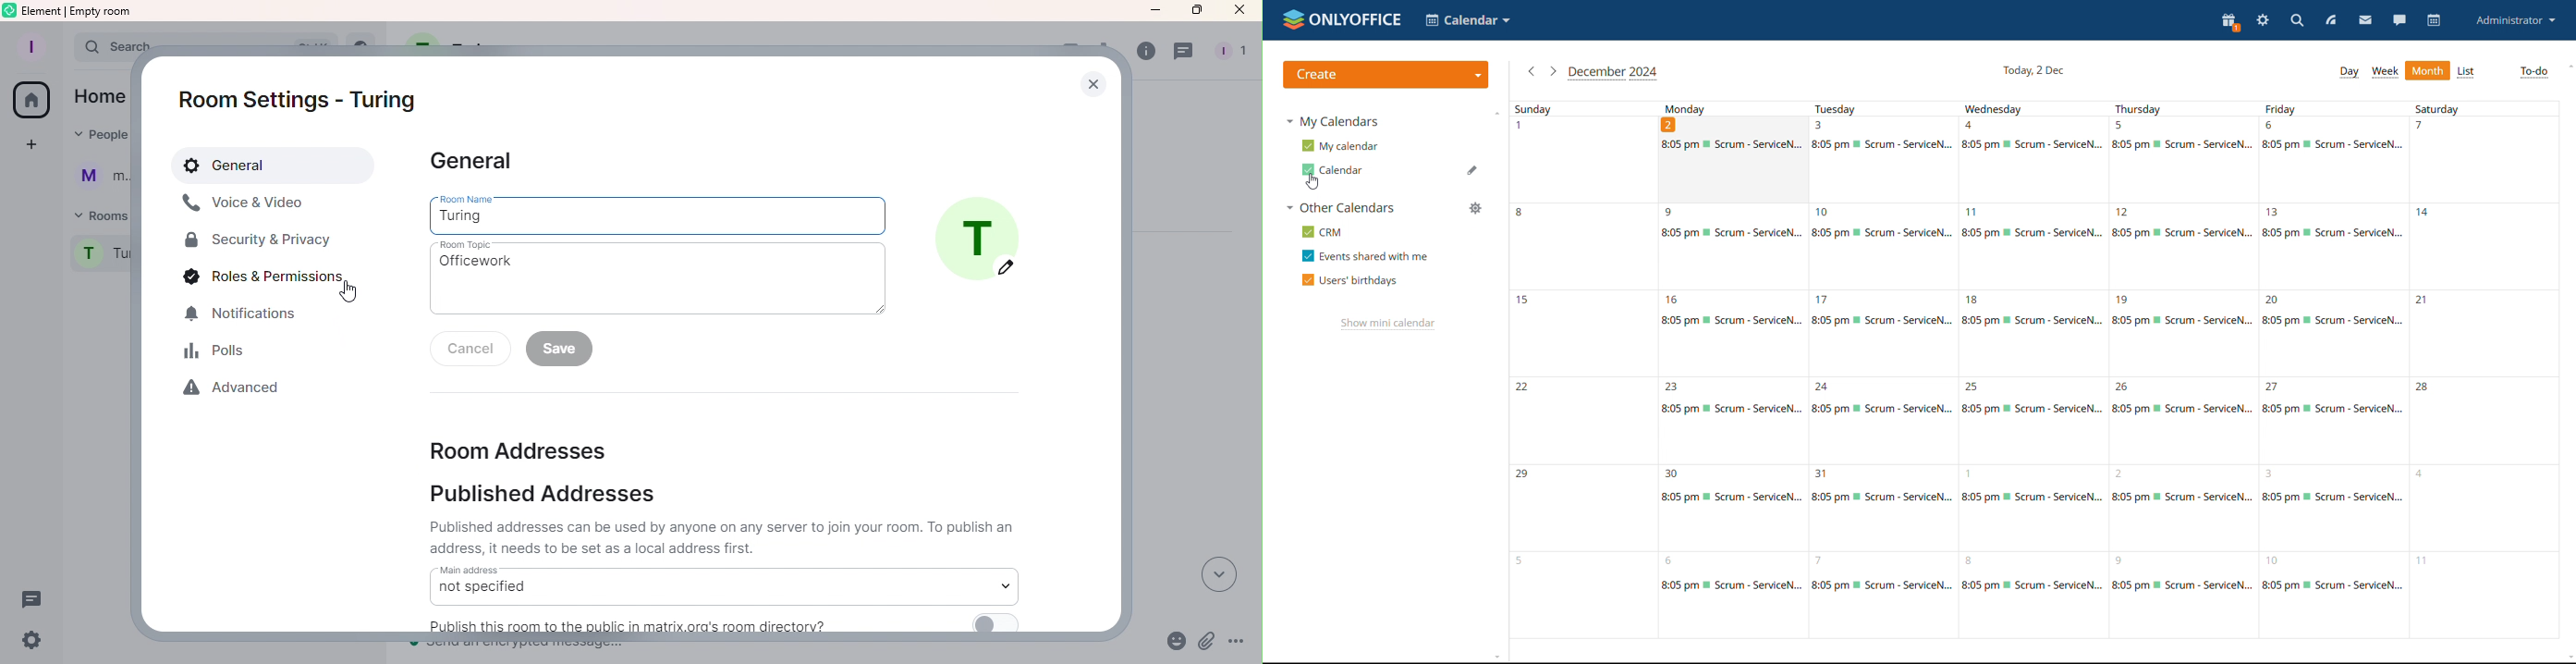 The image size is (2576, 672). Describe the element at coordinates (2184, 337) in the screenshot. I see `19` at that location.